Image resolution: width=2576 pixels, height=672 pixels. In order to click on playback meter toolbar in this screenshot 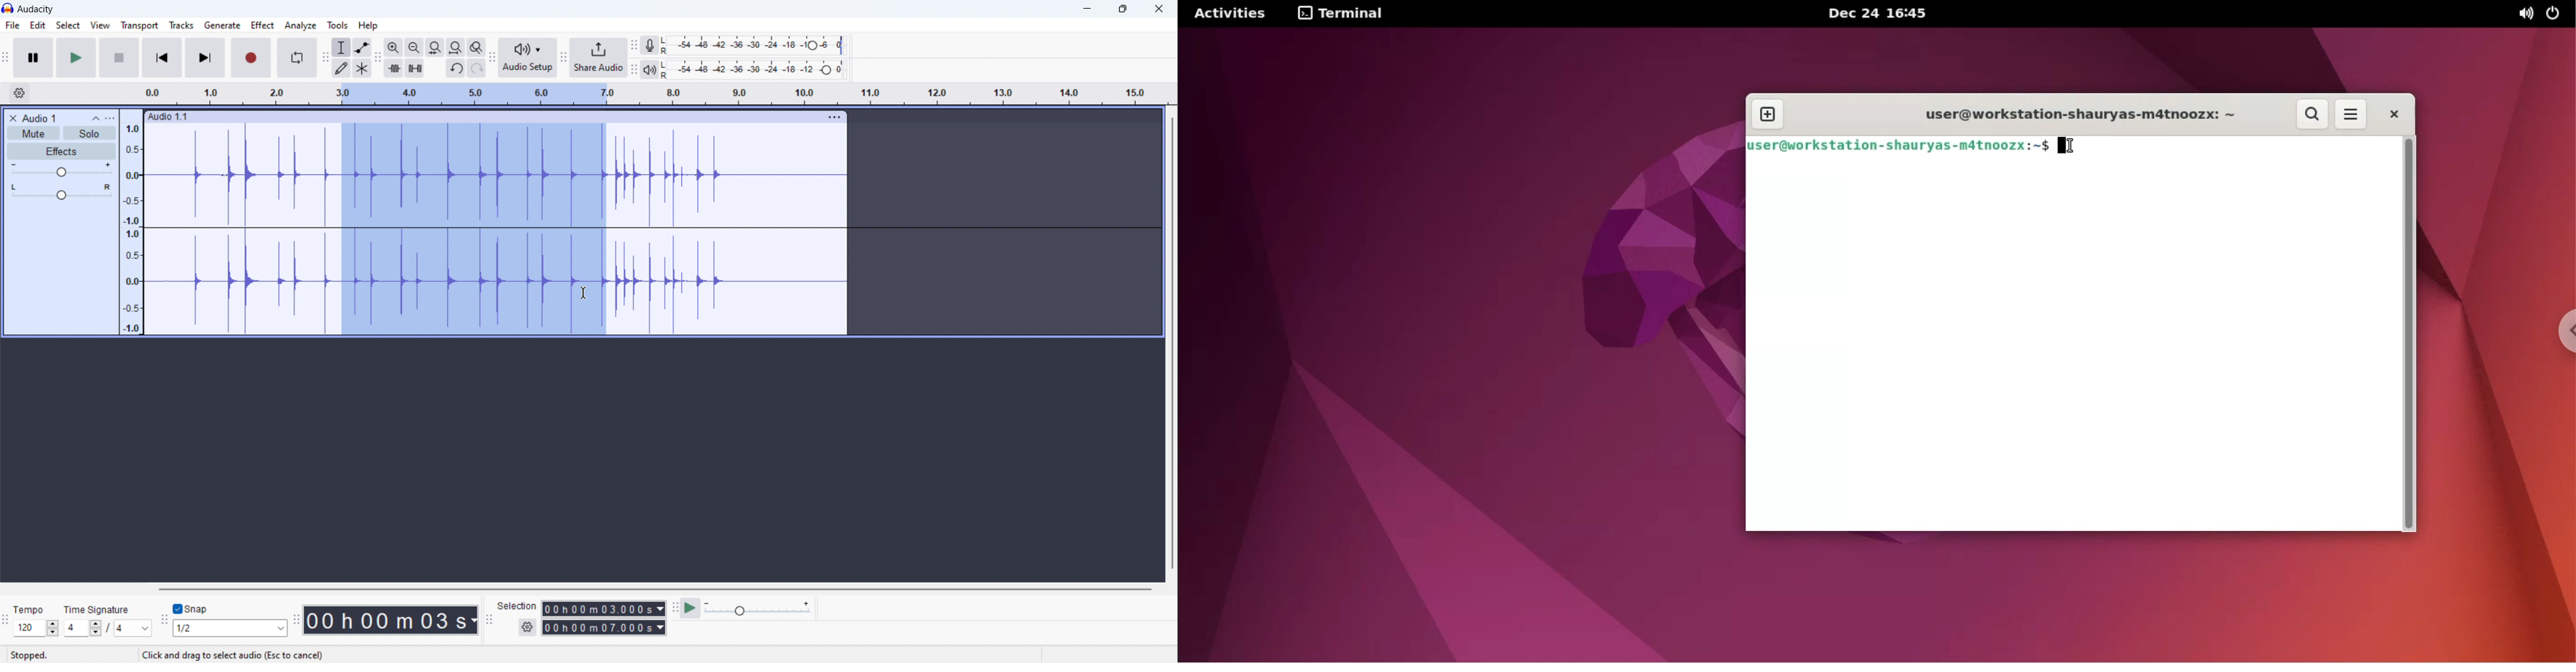, I will do `click(634, 70)`.